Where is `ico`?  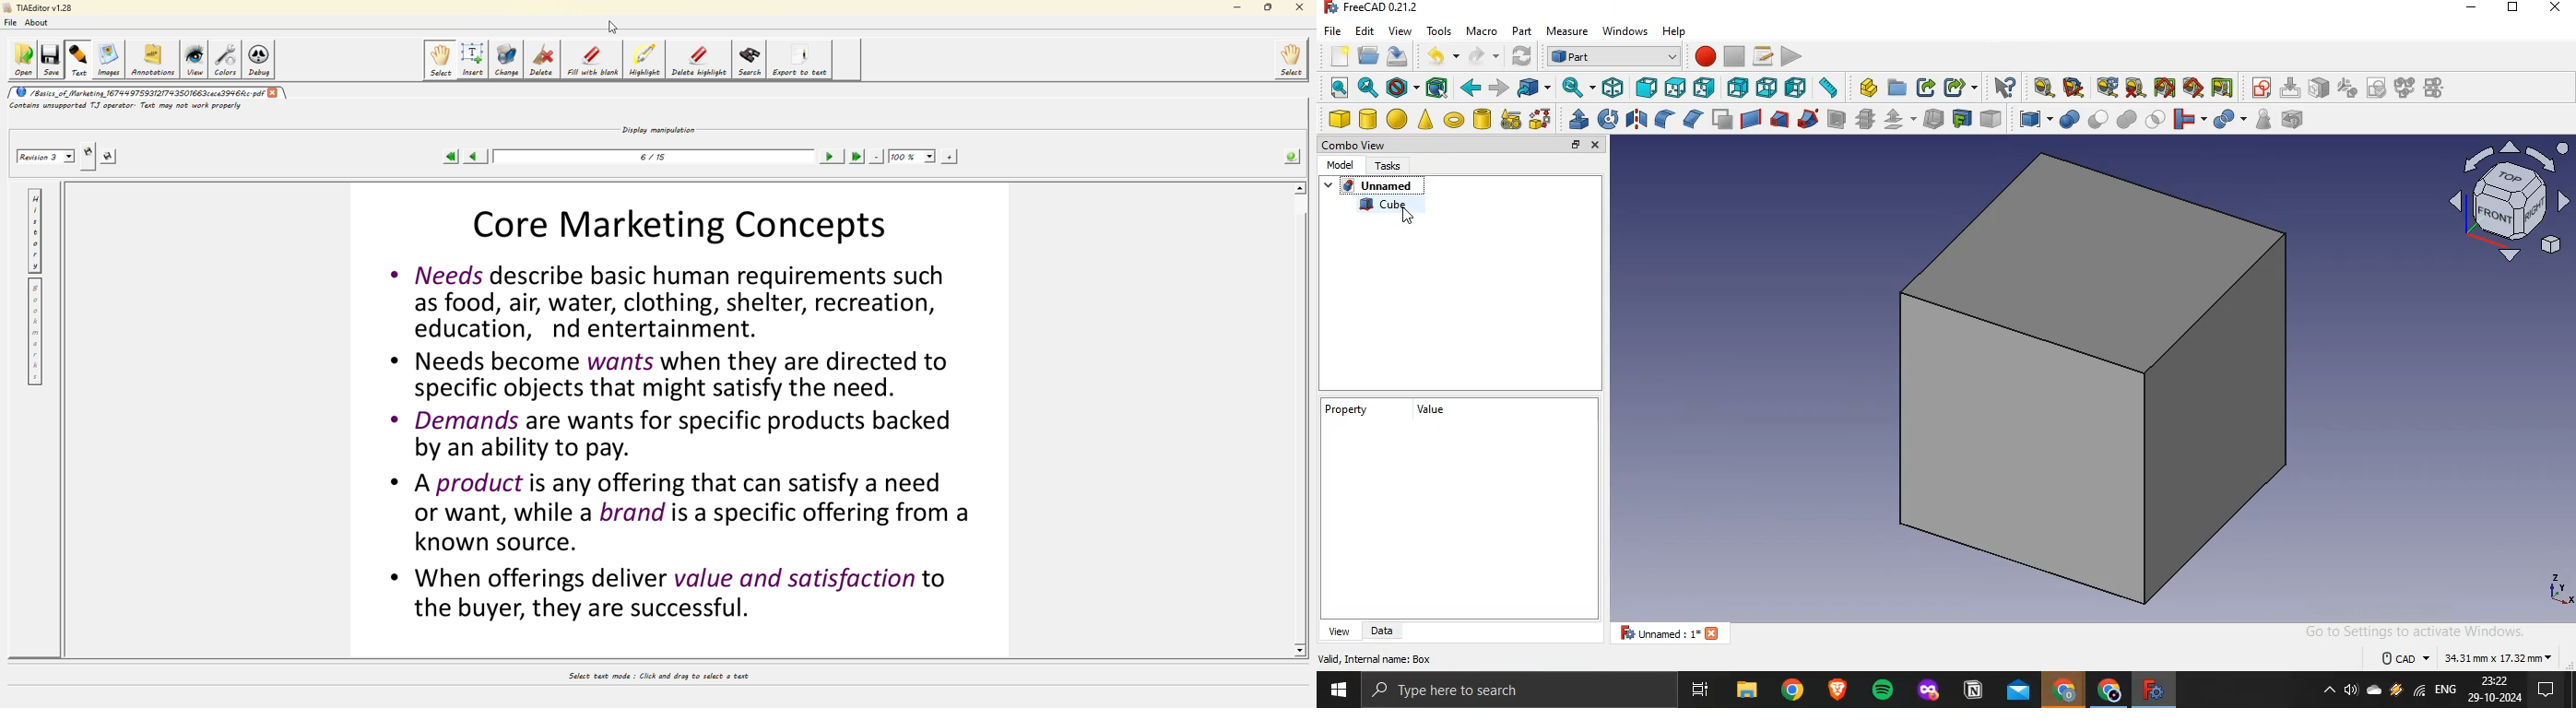 ico is located at coordinates (2513, 198).